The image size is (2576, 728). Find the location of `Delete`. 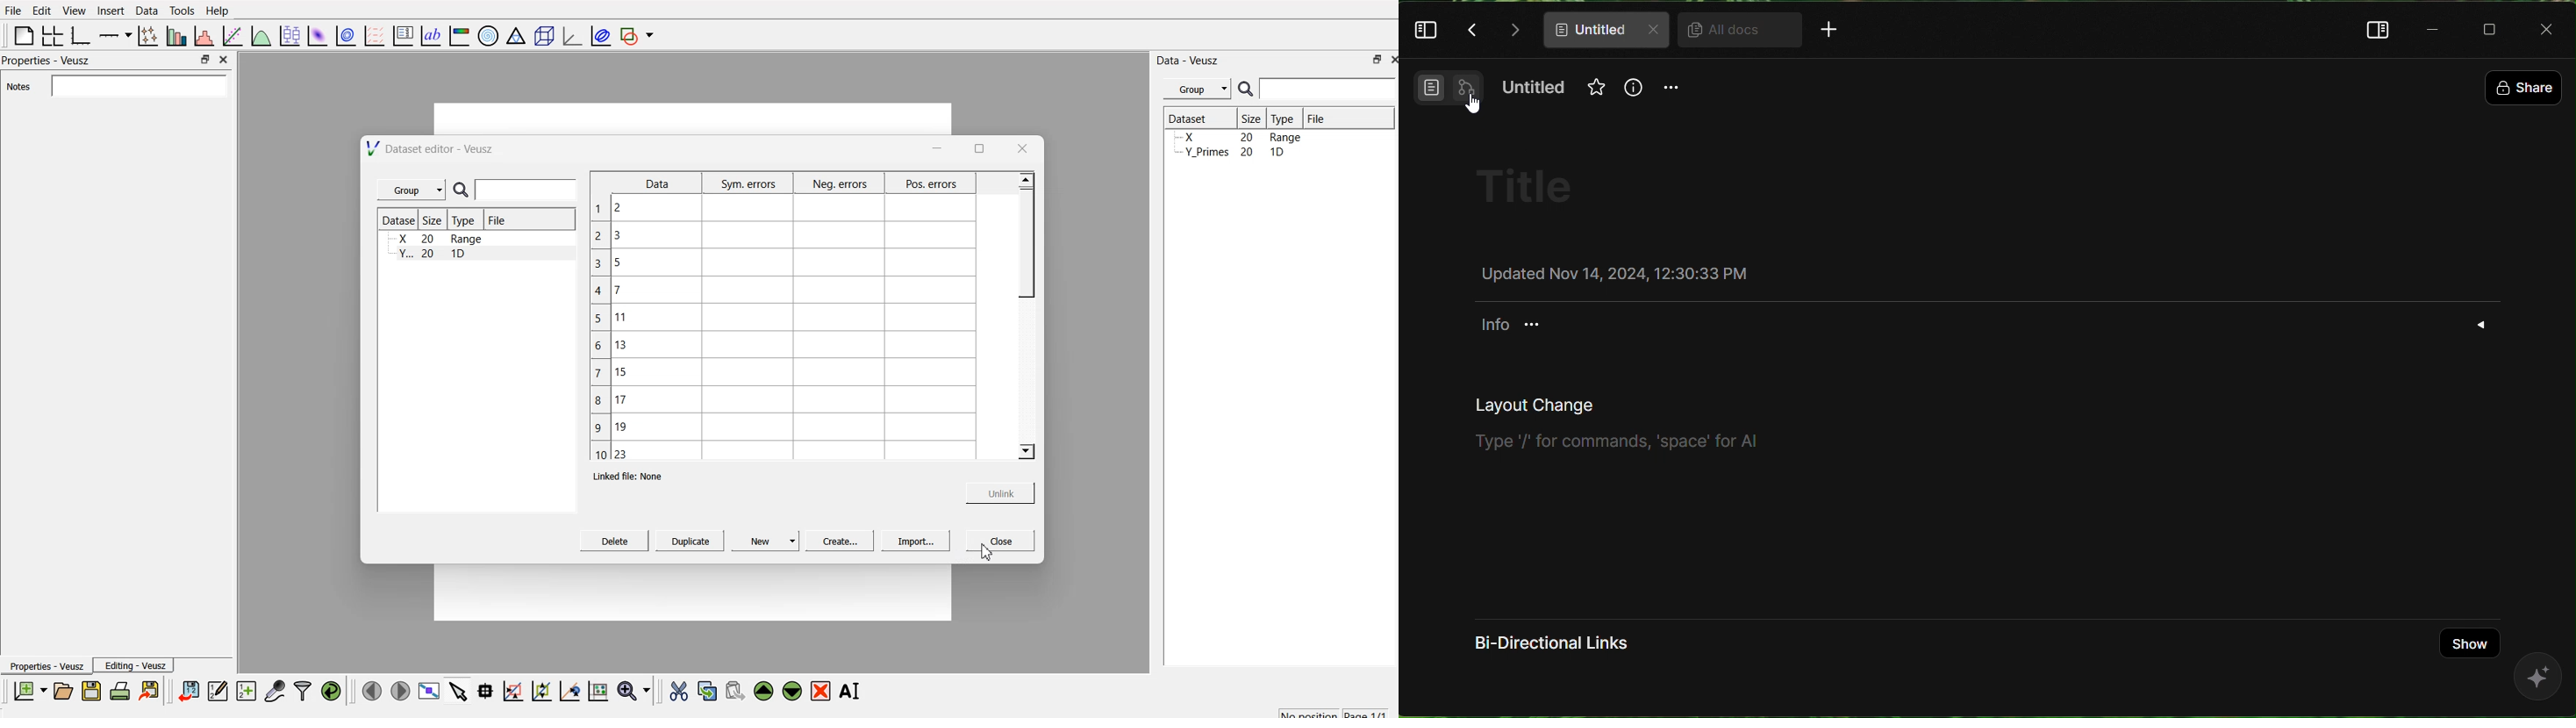

Delete is located at coordinates (615, 543).